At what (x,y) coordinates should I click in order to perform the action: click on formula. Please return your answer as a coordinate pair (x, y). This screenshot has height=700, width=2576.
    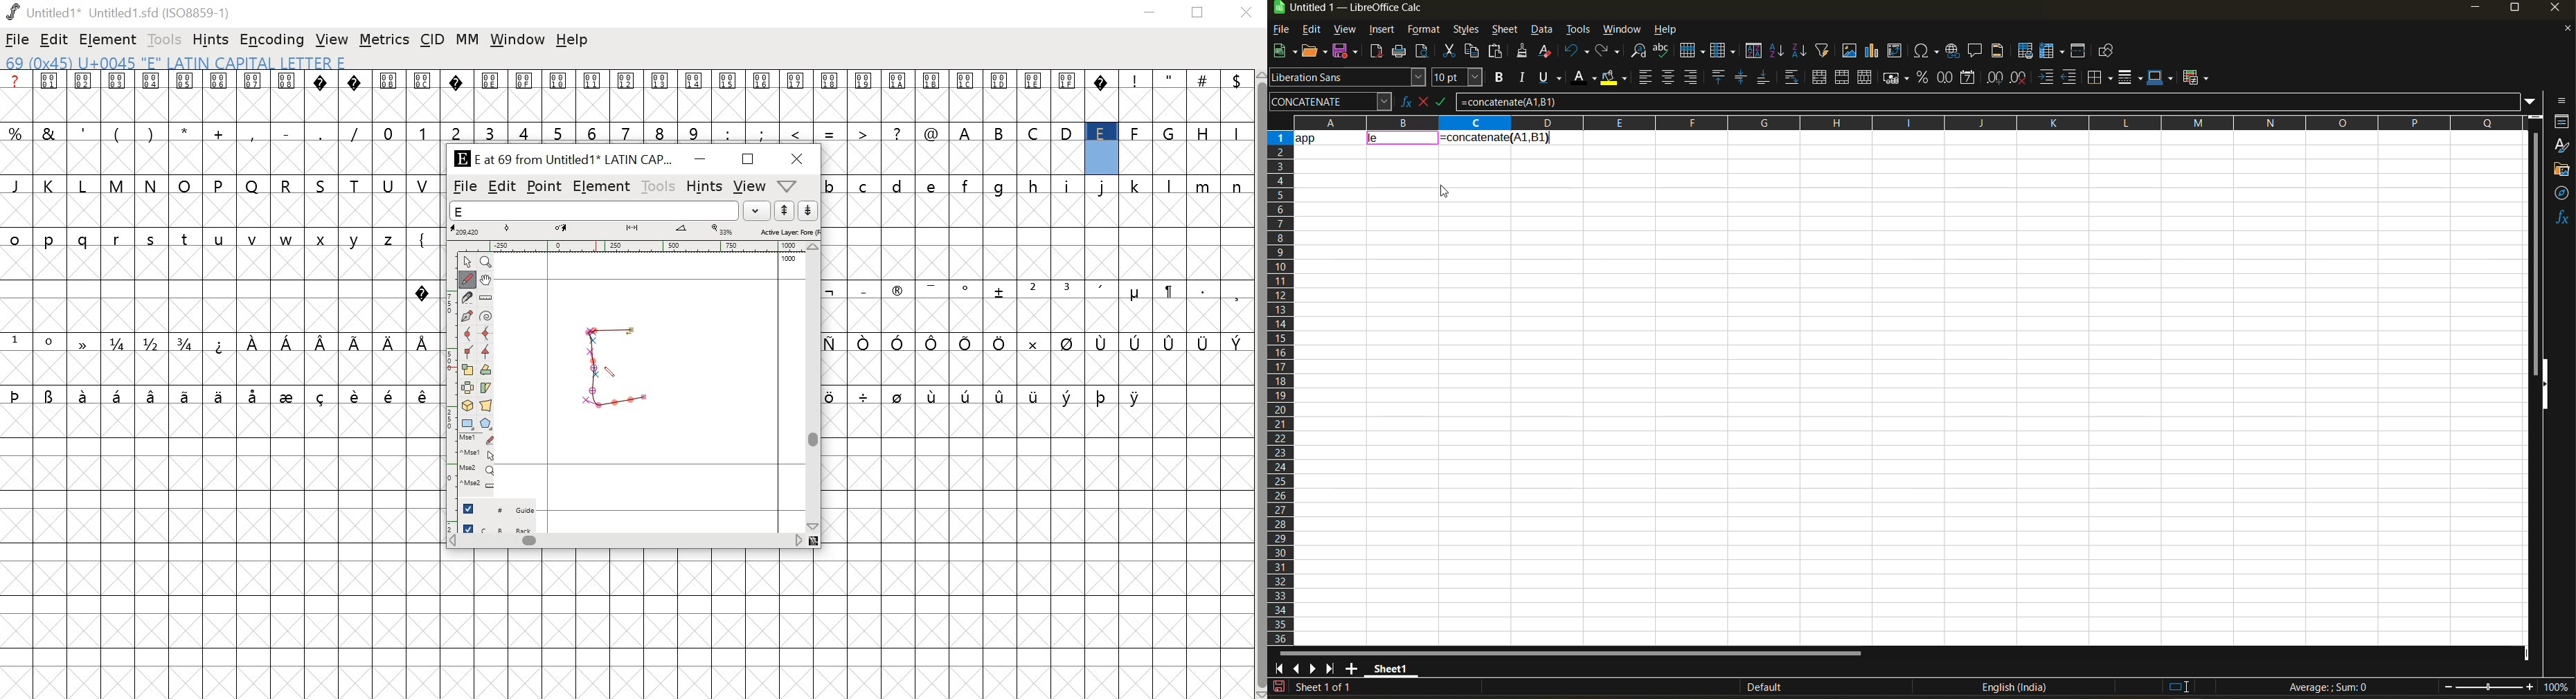
    Looking at the image, I should click on (1495, 136).